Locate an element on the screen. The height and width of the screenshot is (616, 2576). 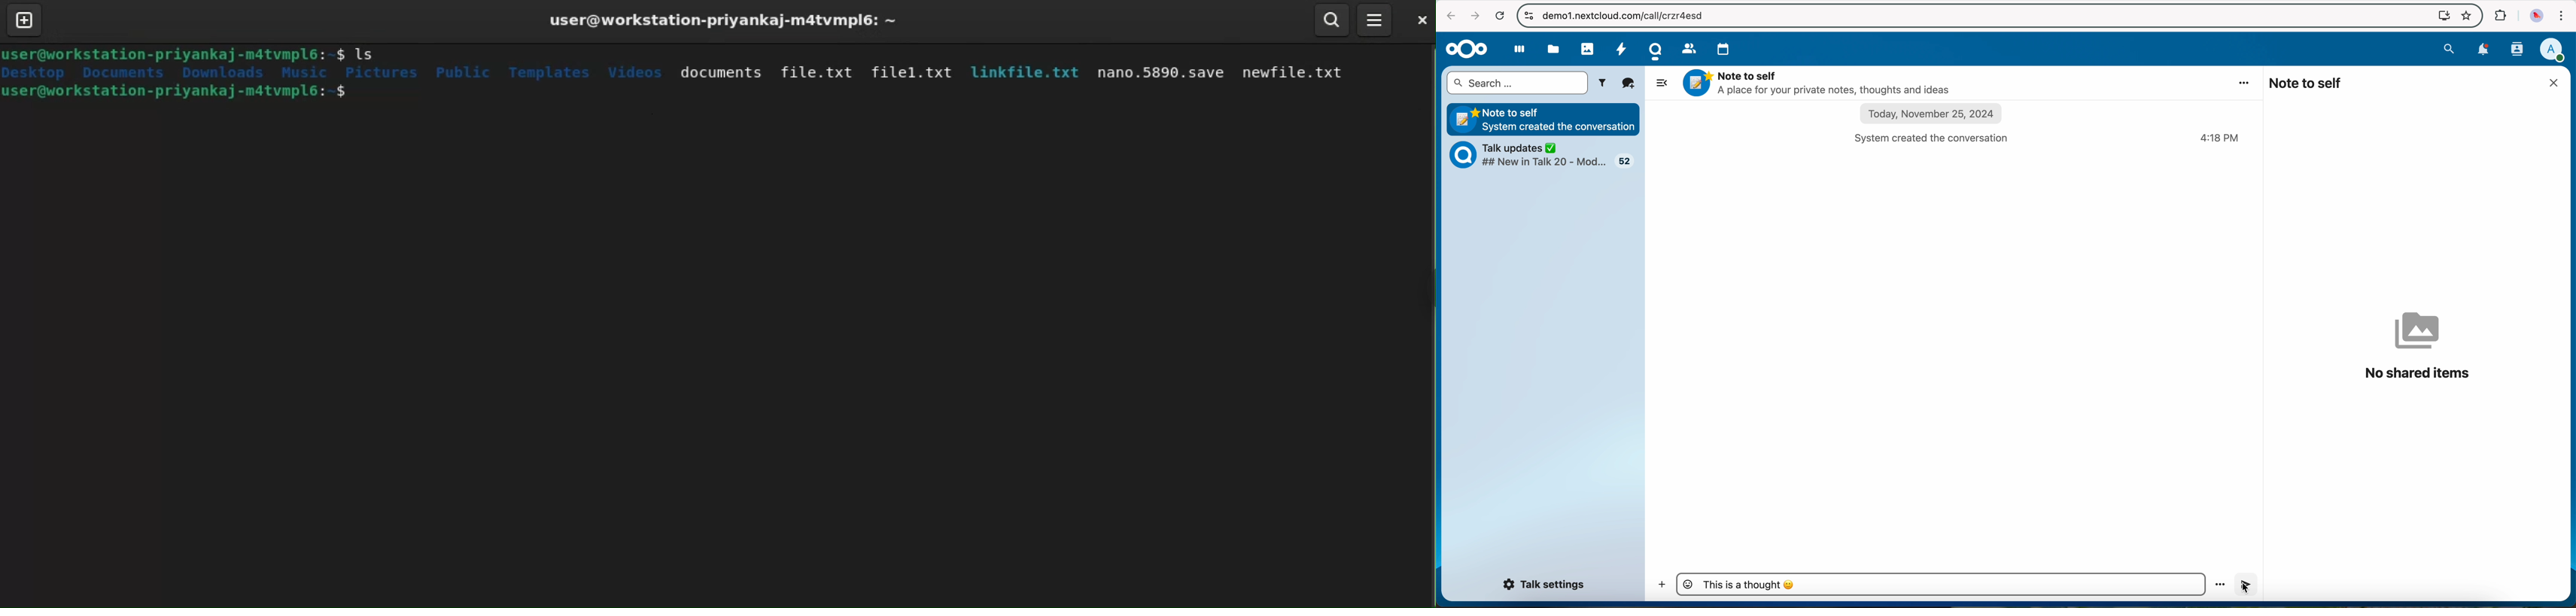
no shared items is located at coordinates (2418, 346).